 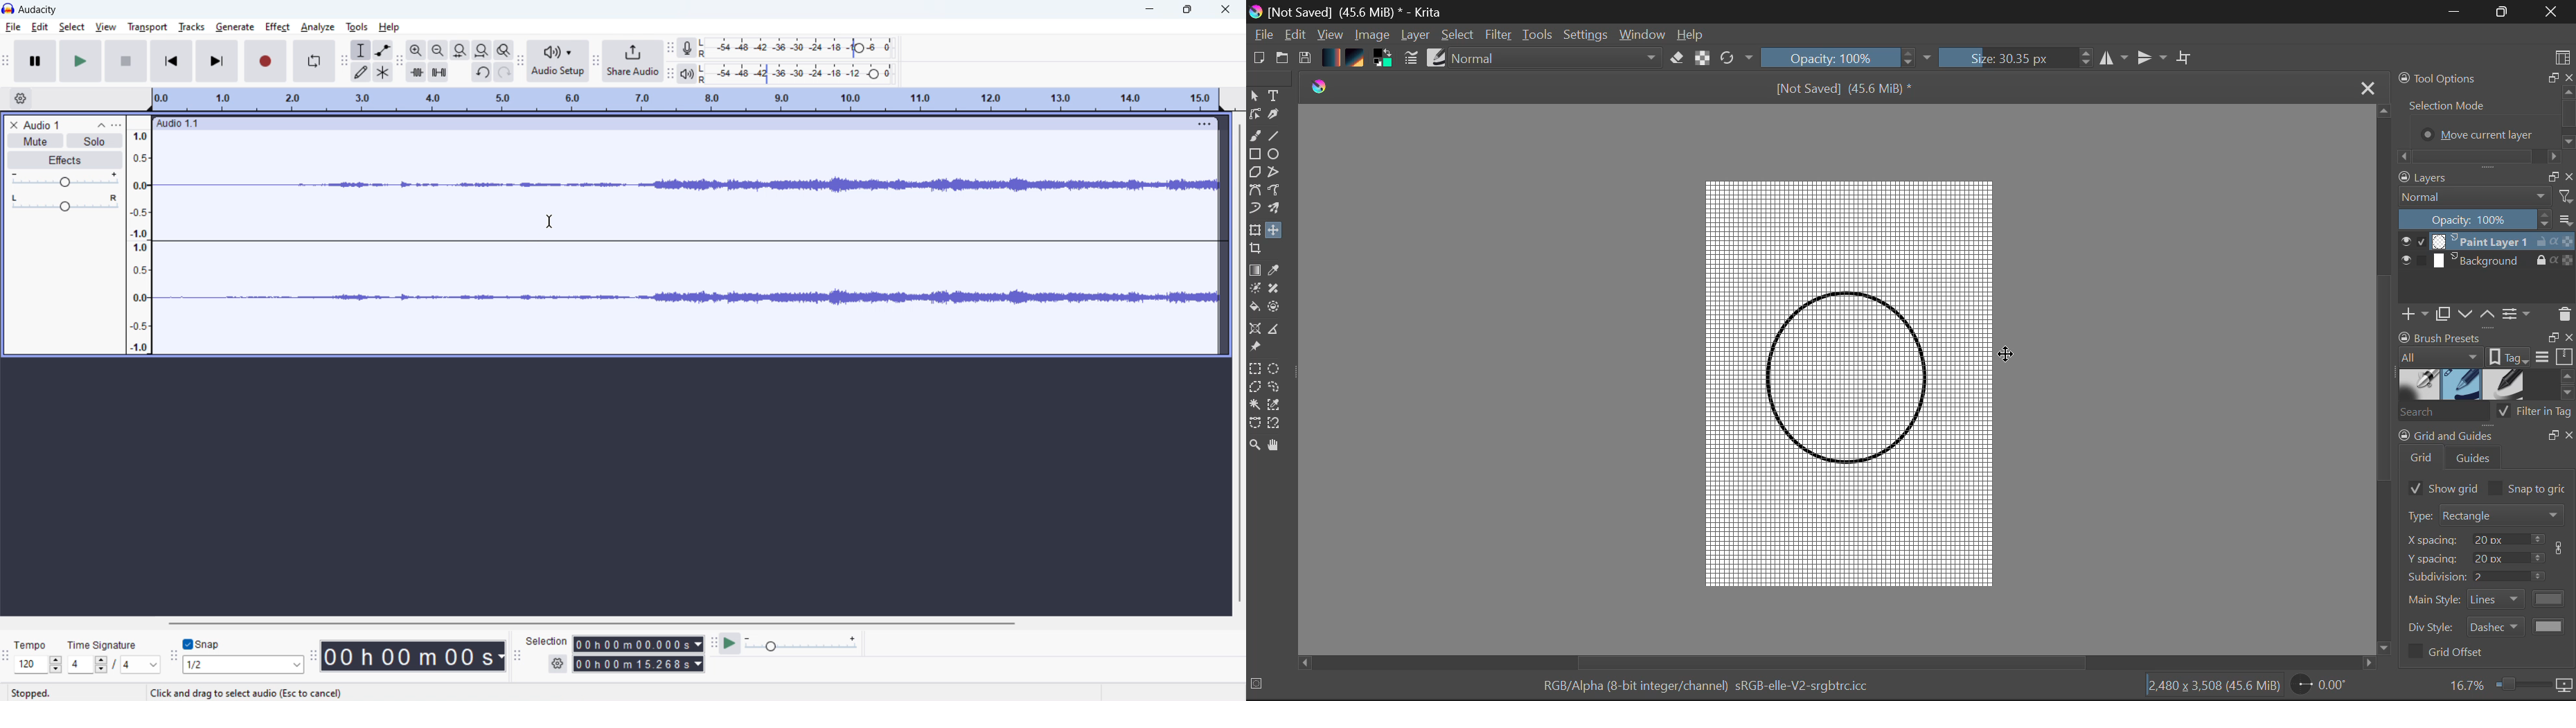 What do you see at coordinates (1255, 96) in the screenshot?
I see `Select` at bounding box center [1255, 96].